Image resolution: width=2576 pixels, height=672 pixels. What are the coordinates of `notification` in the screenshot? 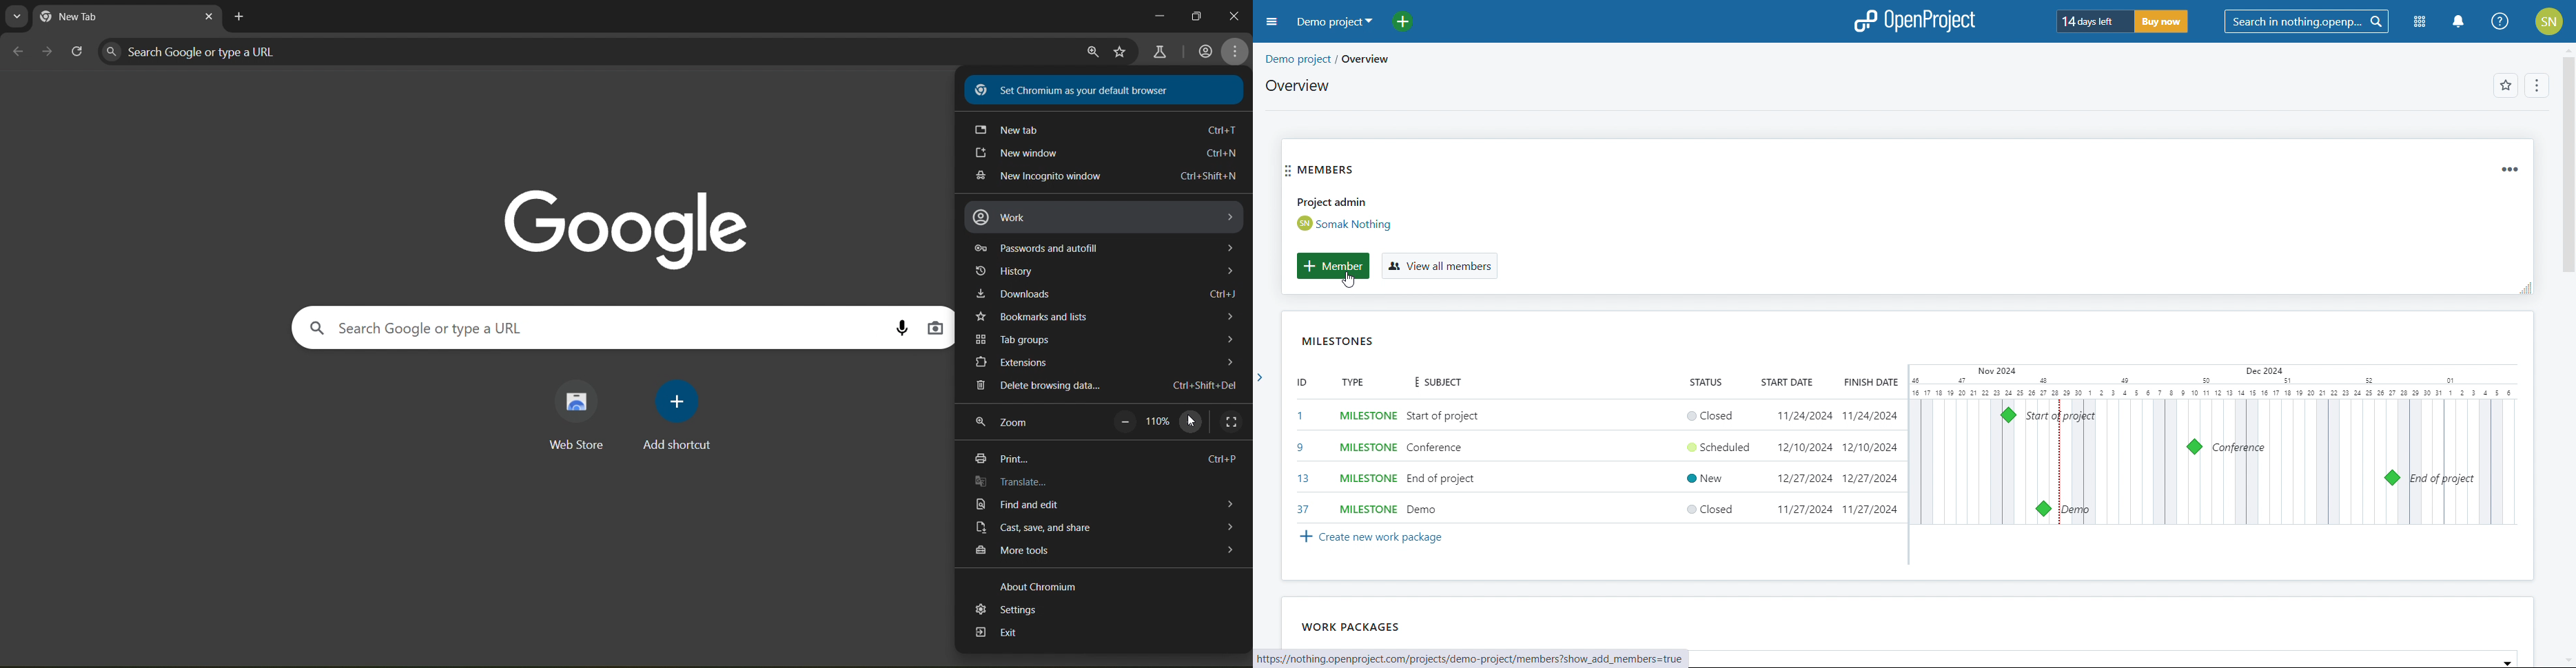 It's located at (2460, 21).